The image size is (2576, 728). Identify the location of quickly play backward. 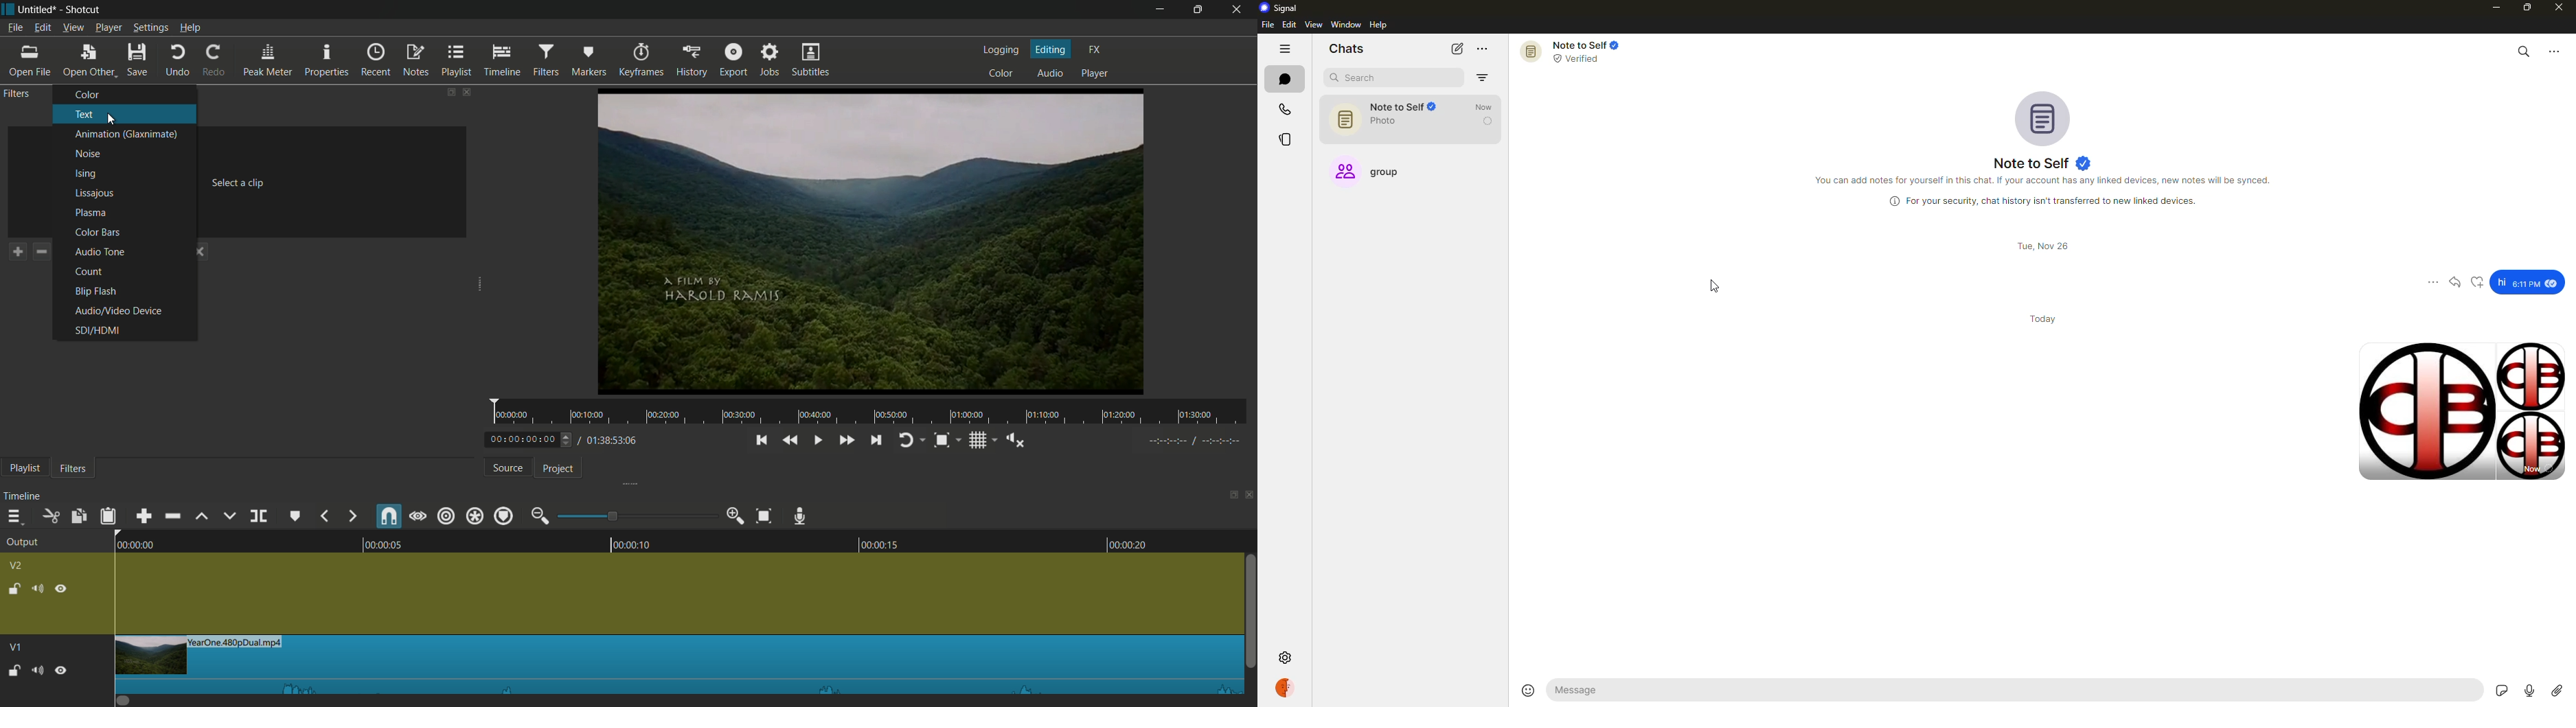
(791, 440).